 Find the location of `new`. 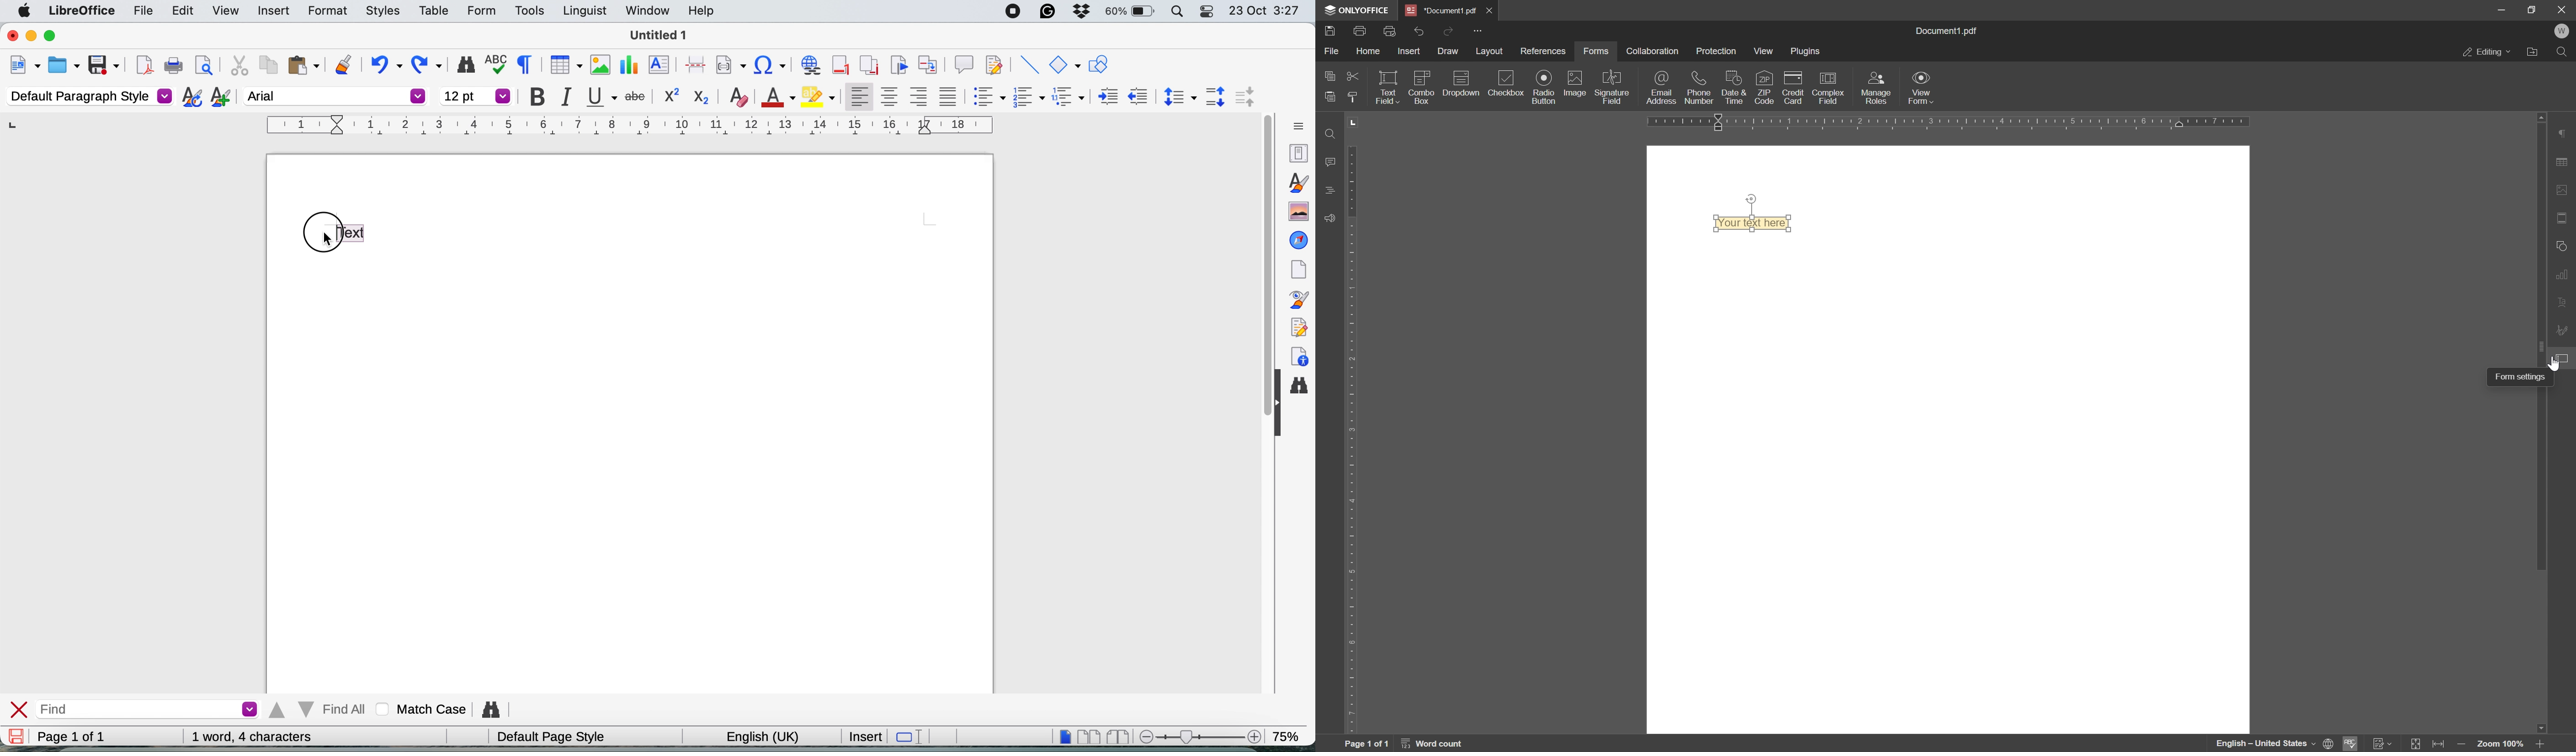

new is located at coordinates (24, 65).